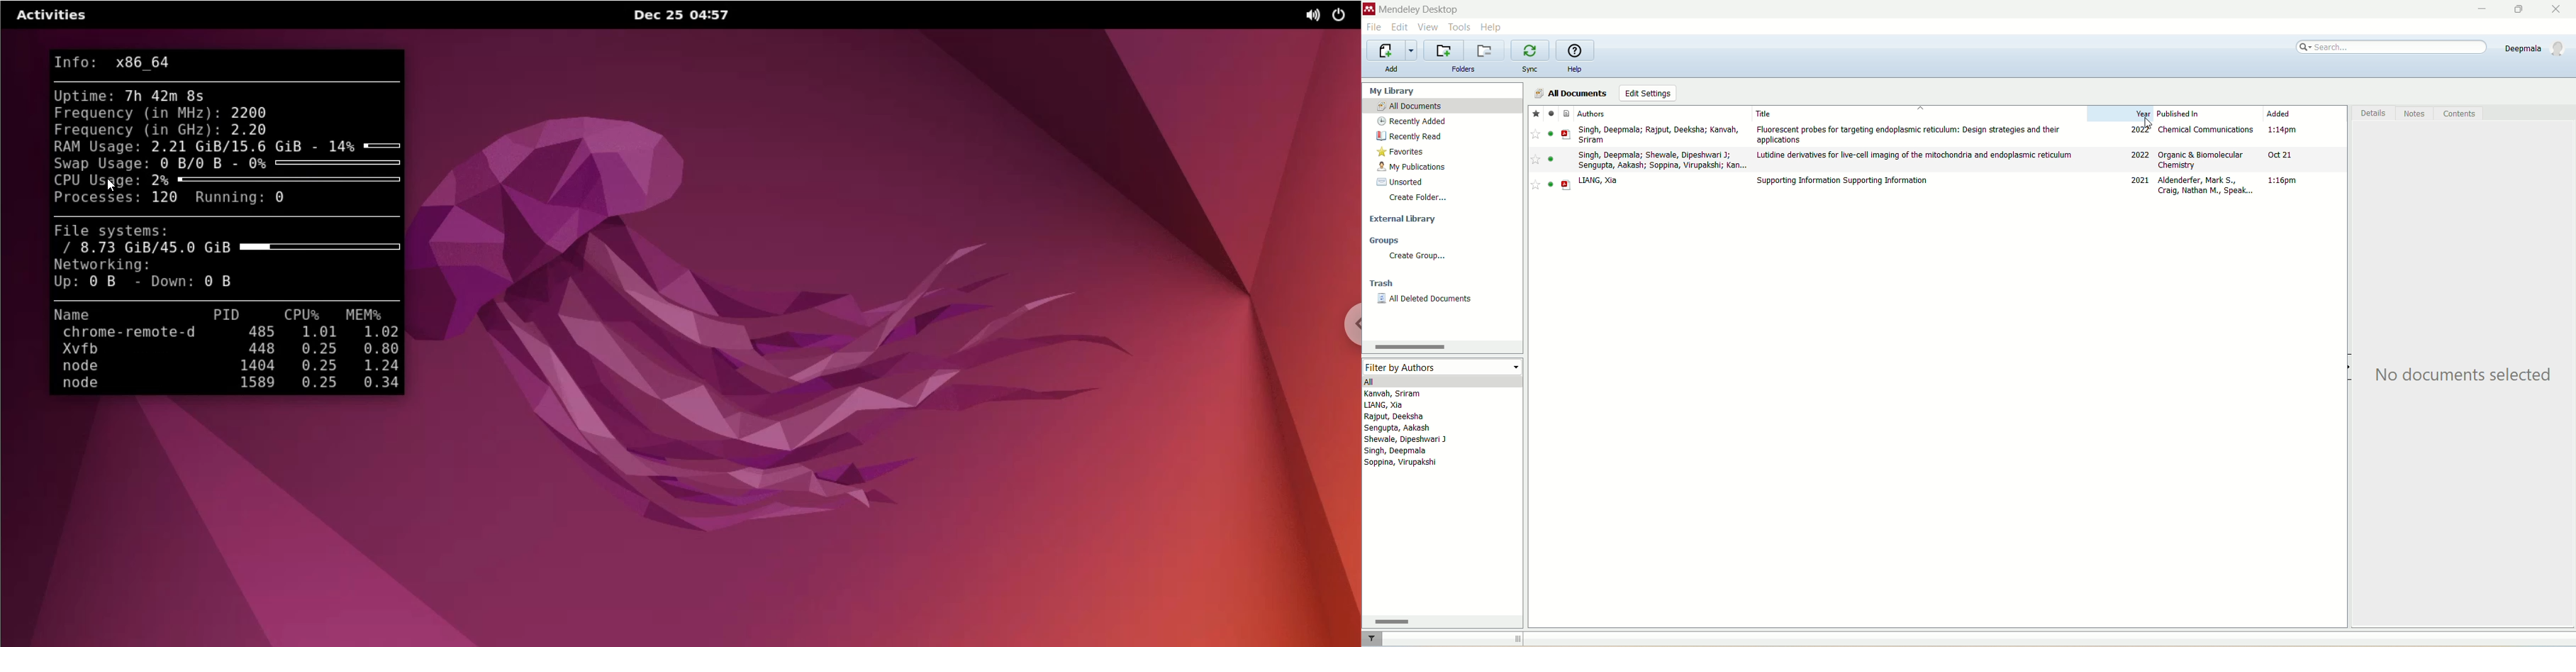  I want to click on published in, so click(2207, 115).